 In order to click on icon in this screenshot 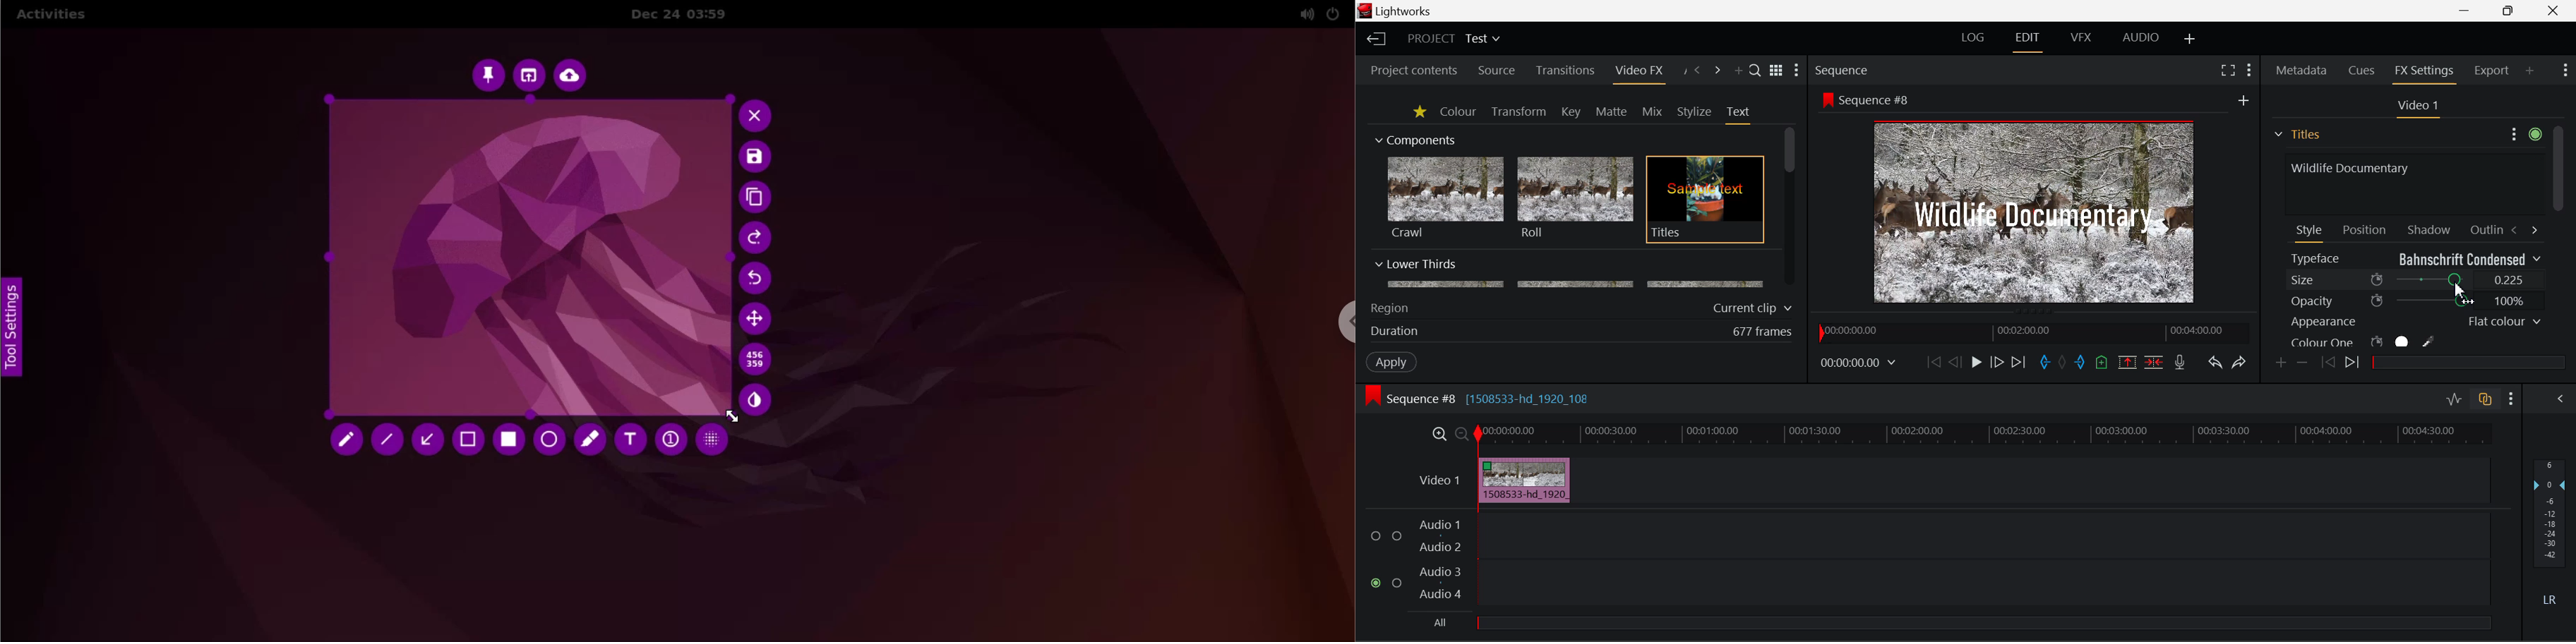, I will do `click(1827, 99)`.